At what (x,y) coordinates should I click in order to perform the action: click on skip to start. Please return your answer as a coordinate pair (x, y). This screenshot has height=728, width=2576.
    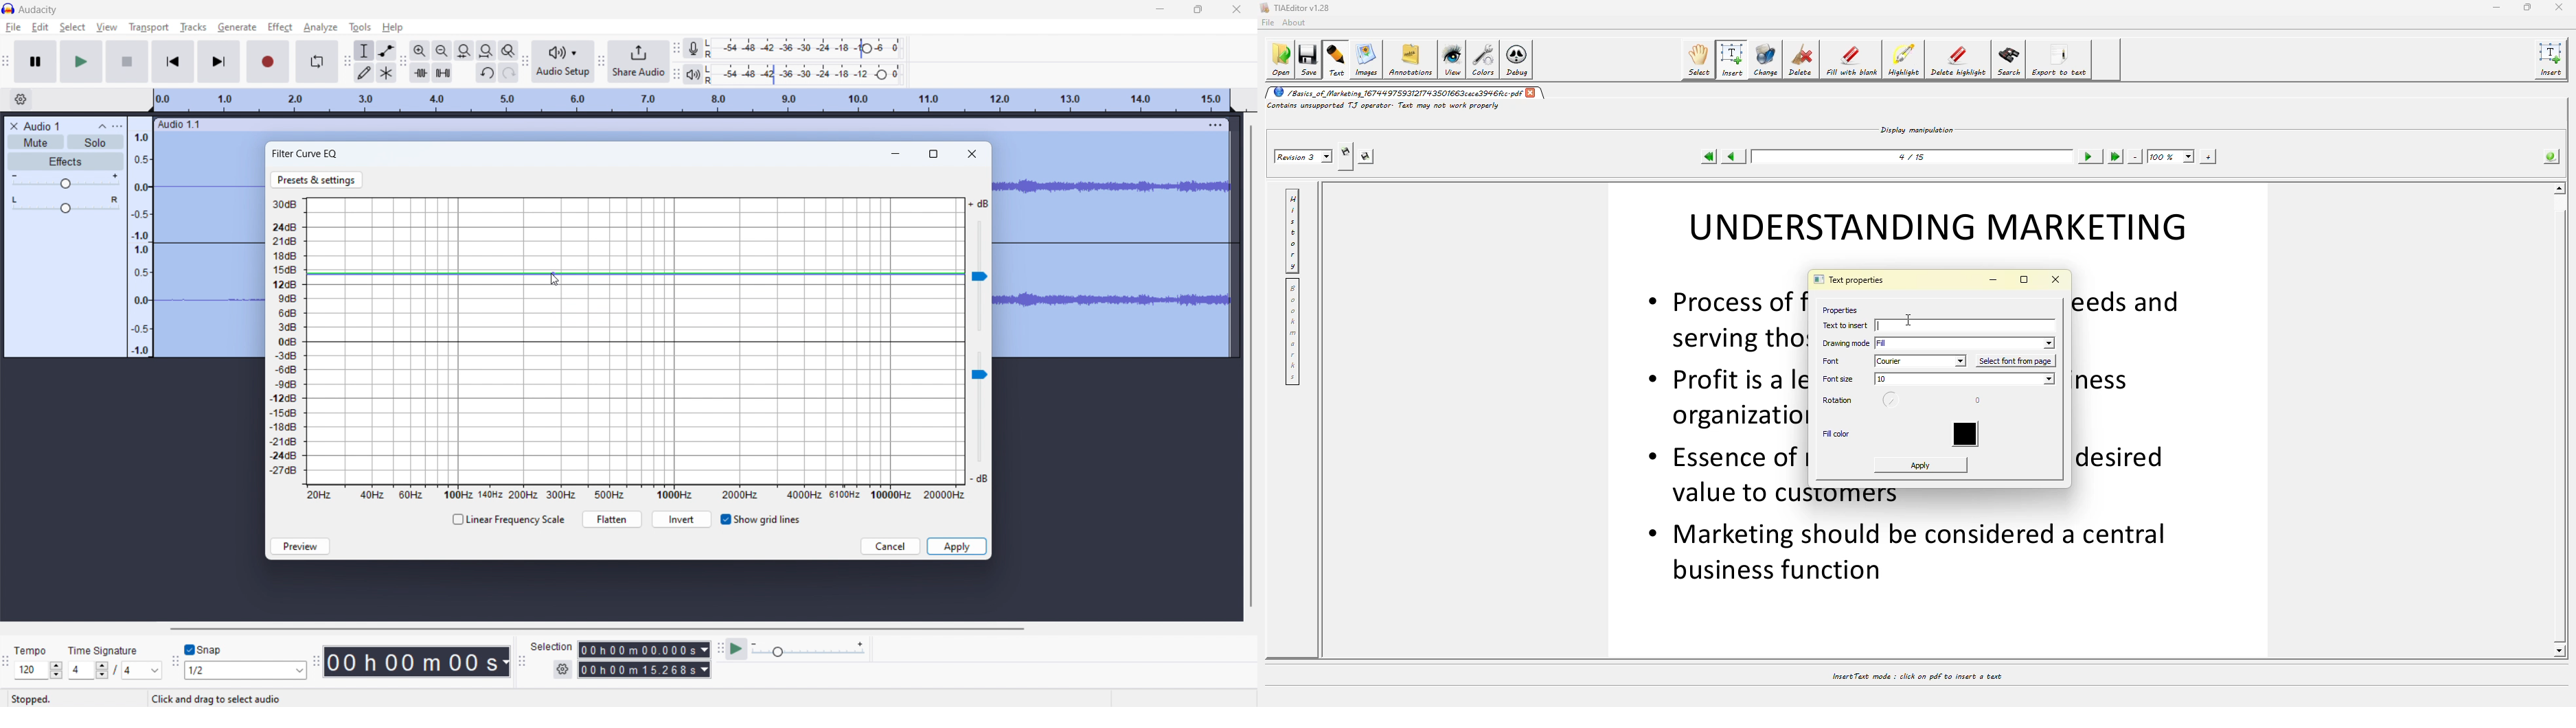
    Looking at the image, I should click on (173, 62).